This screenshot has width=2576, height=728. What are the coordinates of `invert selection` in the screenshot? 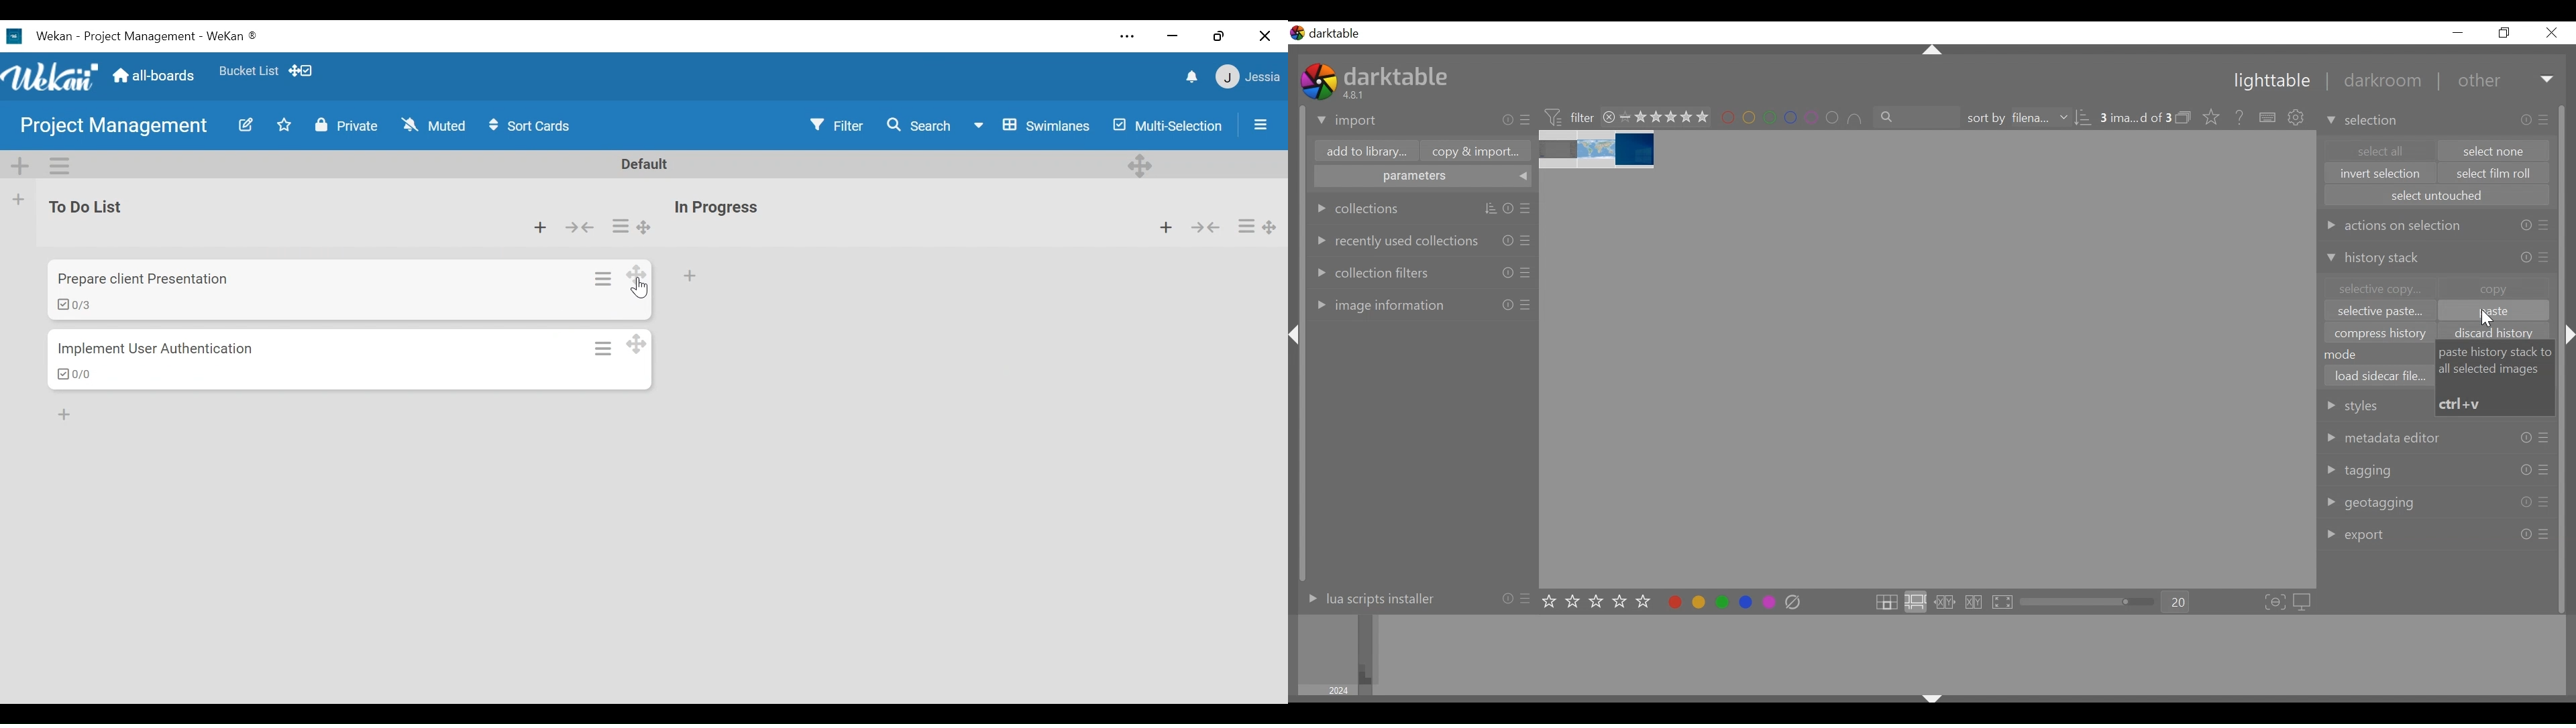 It's located at (2381, 174).